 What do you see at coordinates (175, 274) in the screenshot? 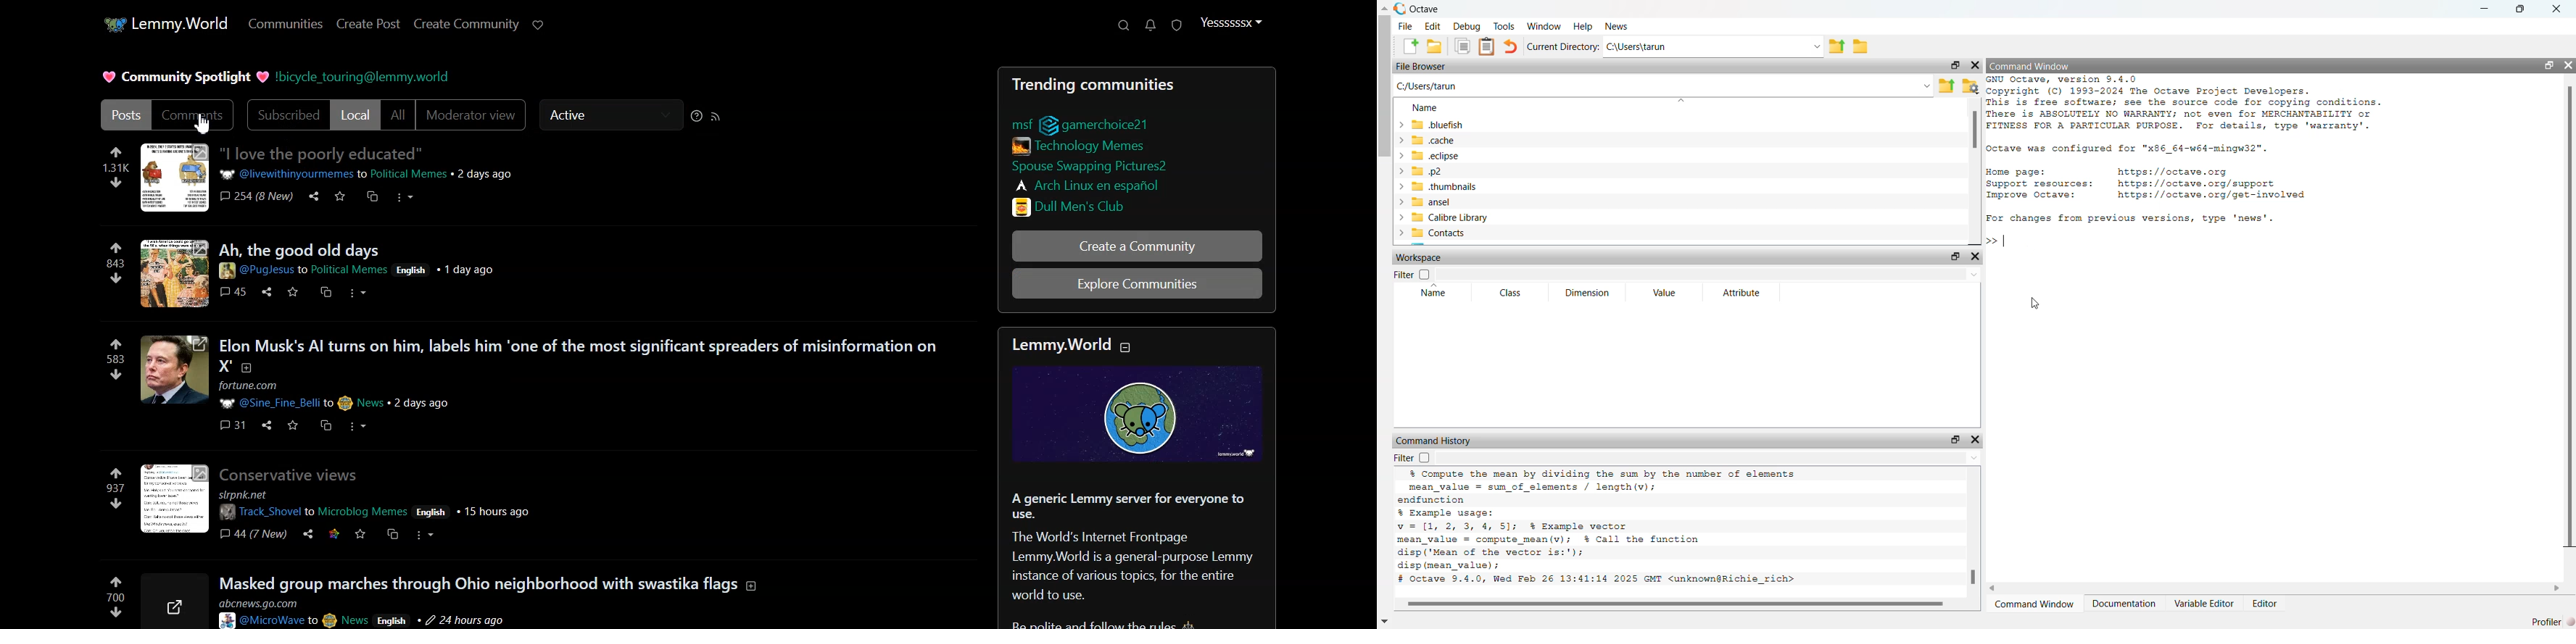
I see `image` at bounding box center [175, 274].